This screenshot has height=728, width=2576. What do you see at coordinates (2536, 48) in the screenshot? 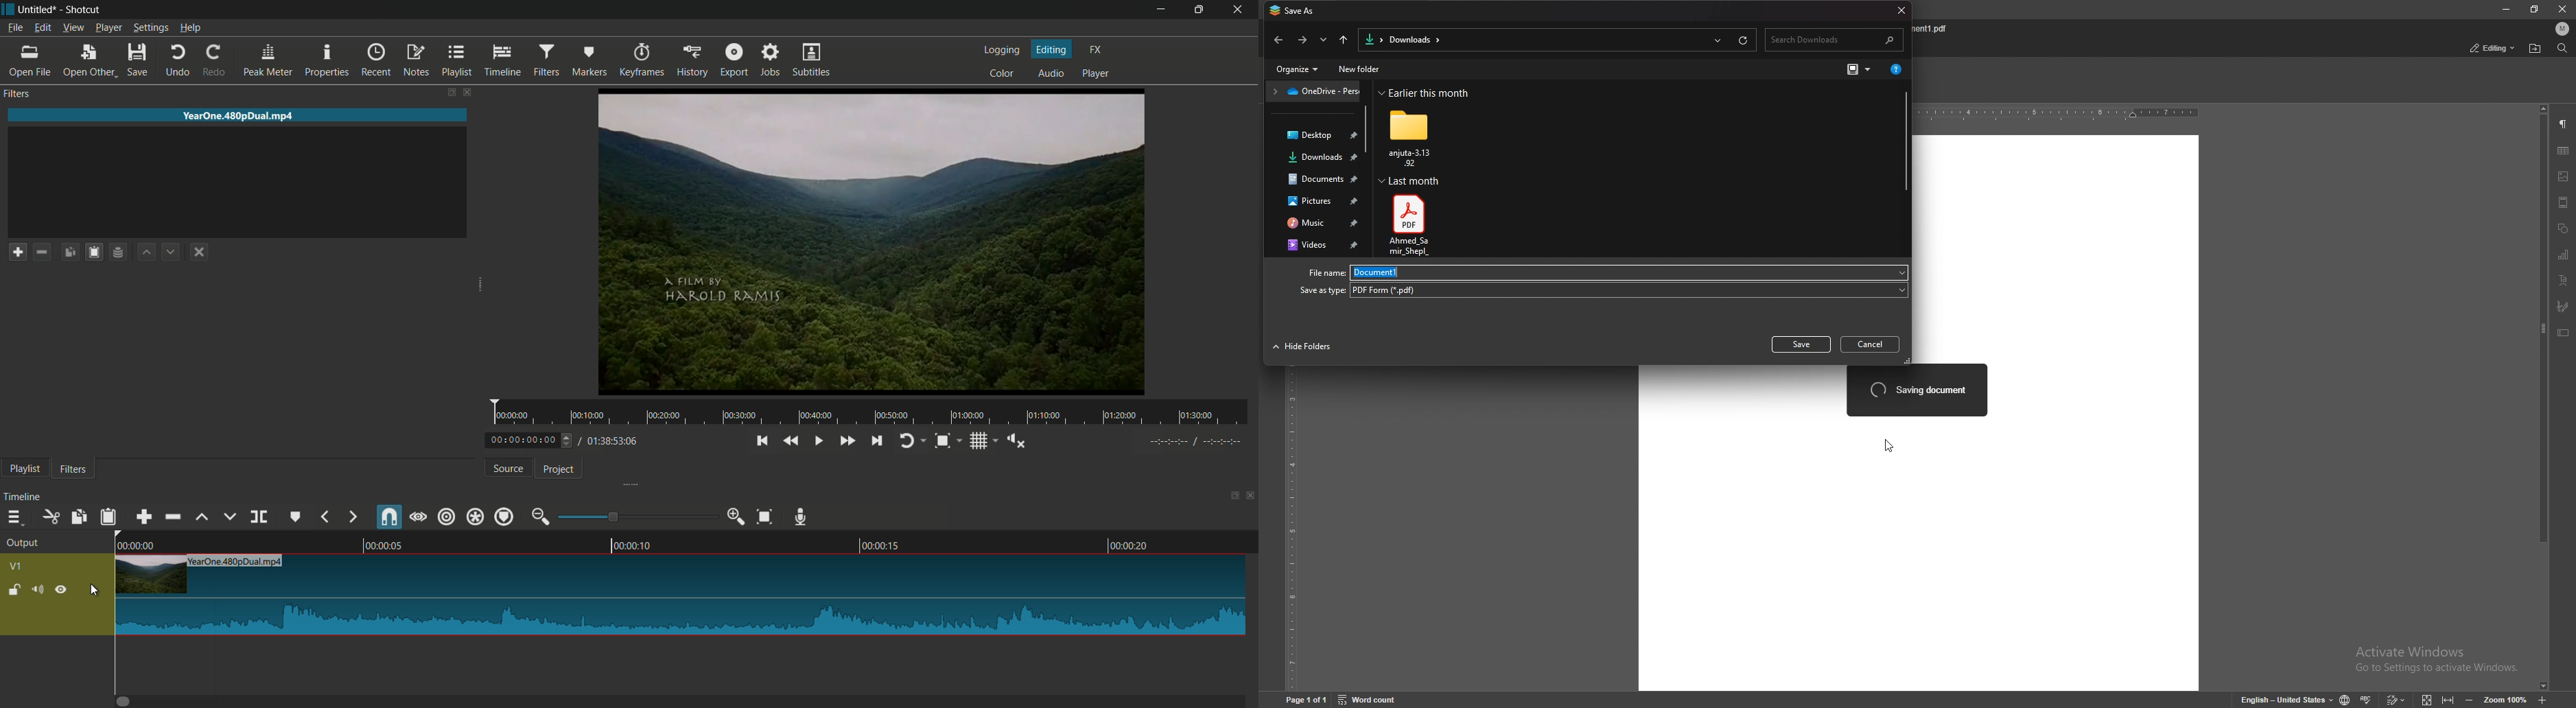
I see `locate file` at bounding box center [2536, 48].